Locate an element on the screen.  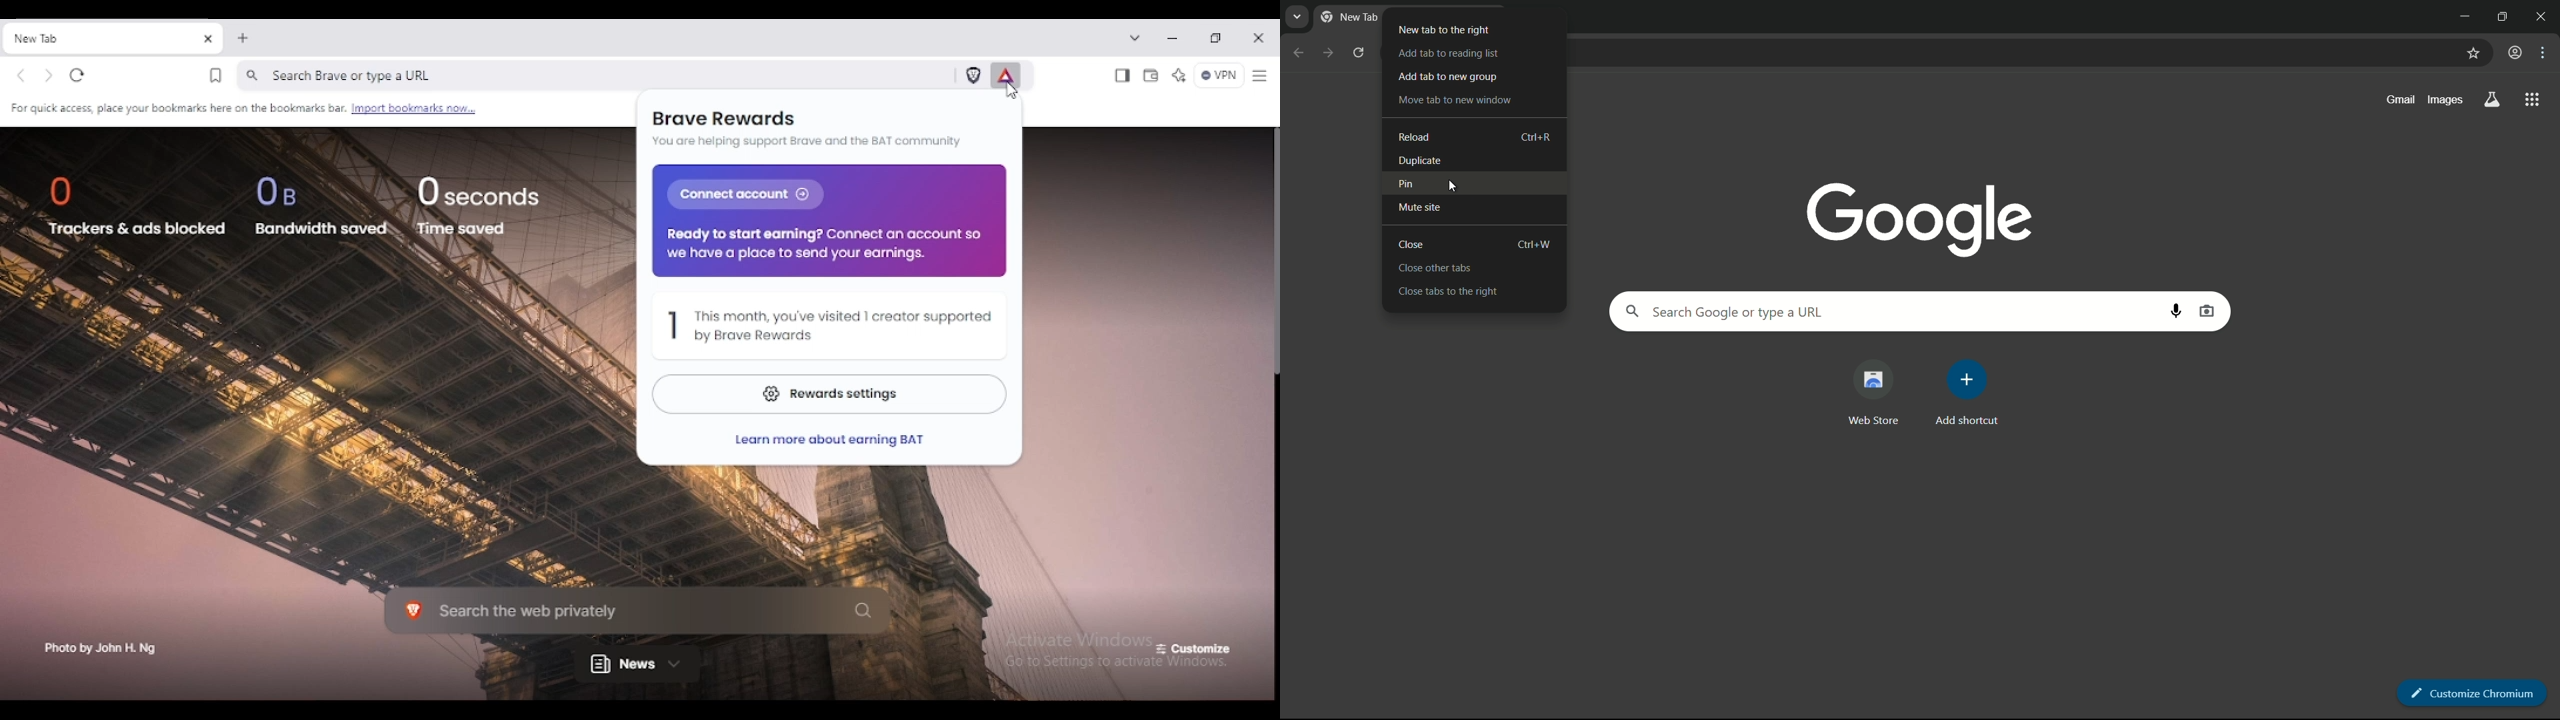
minimize is located at coordinates (2461, 15).